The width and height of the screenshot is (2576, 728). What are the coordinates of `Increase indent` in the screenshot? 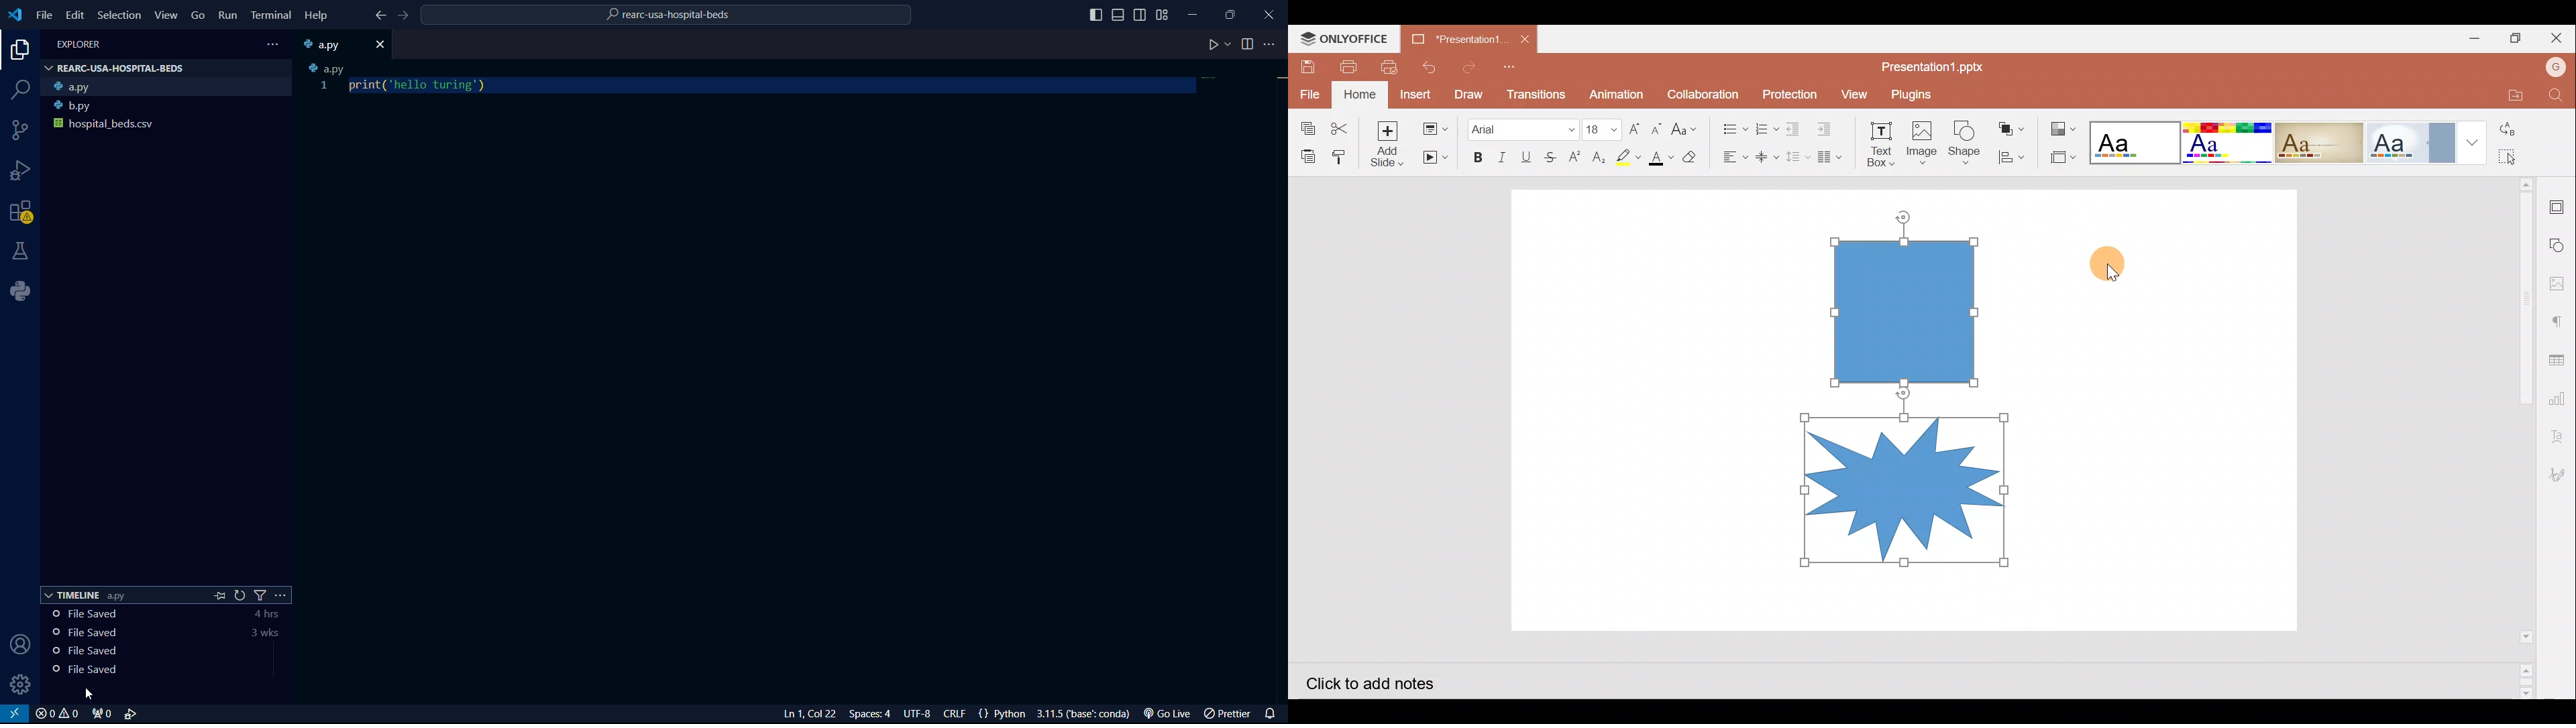 It's located at (1829, 125).